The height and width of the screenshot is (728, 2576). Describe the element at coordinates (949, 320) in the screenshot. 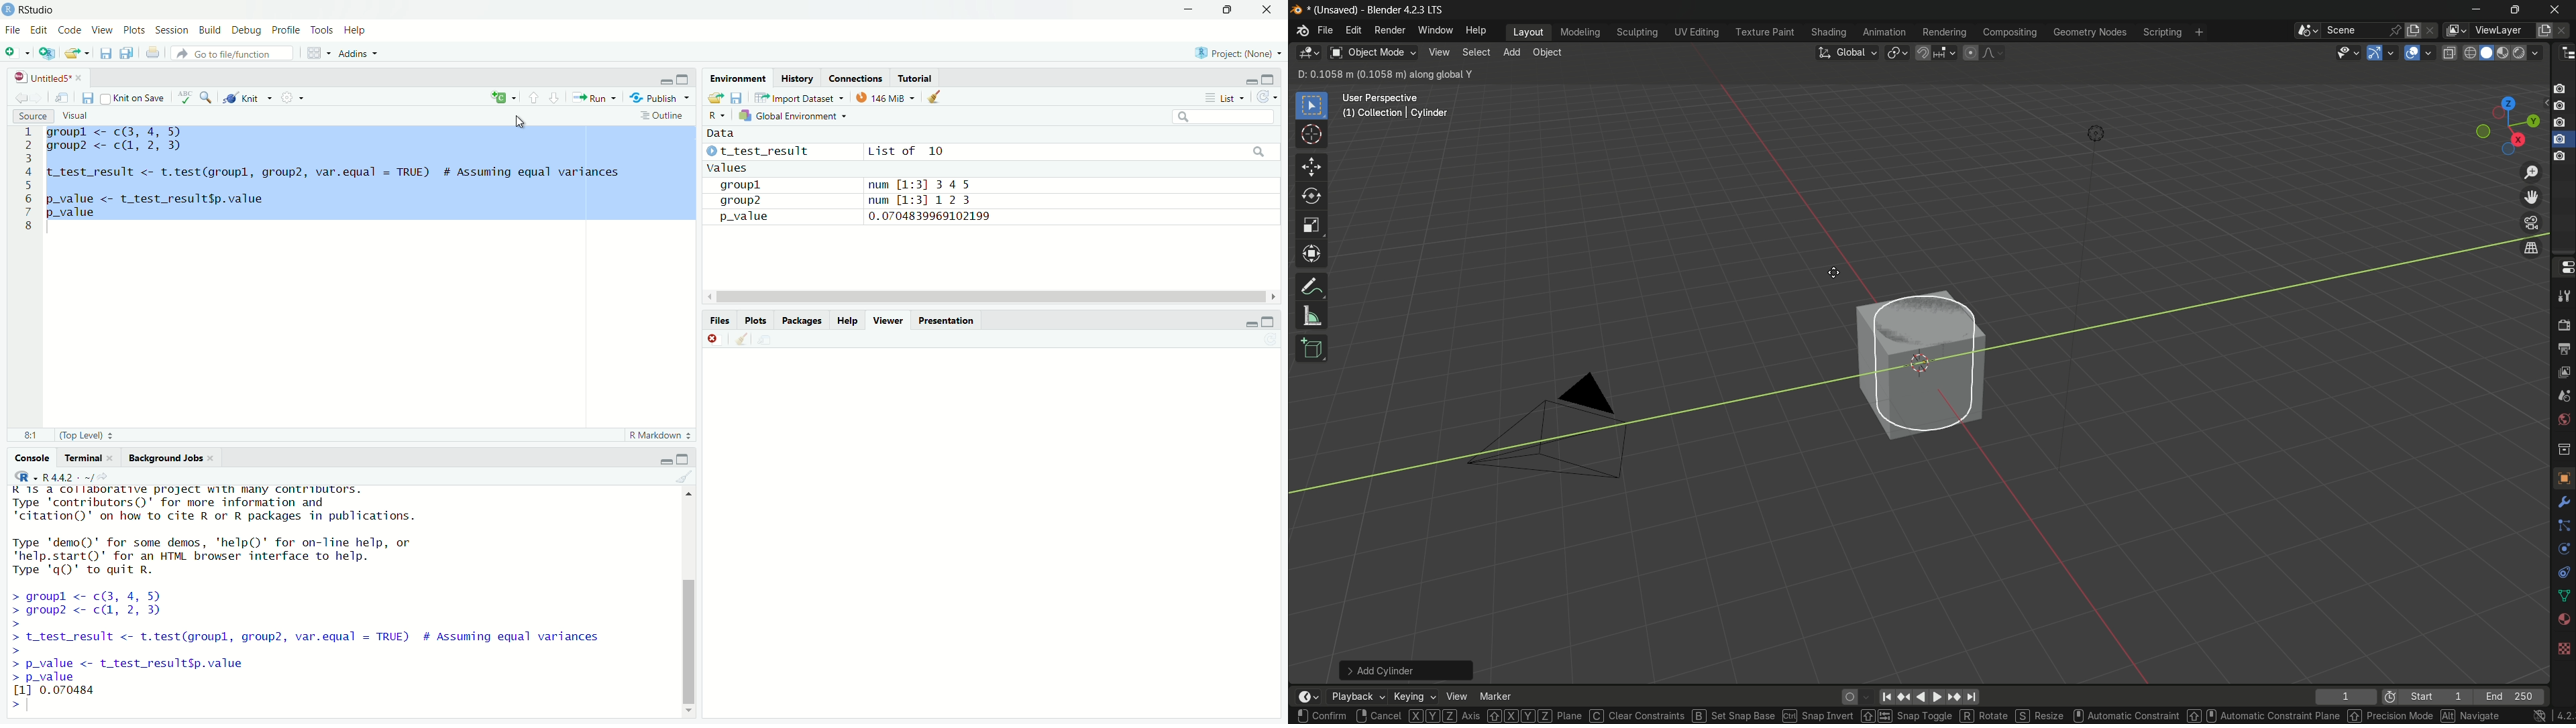

I see `Presentation` at that location.